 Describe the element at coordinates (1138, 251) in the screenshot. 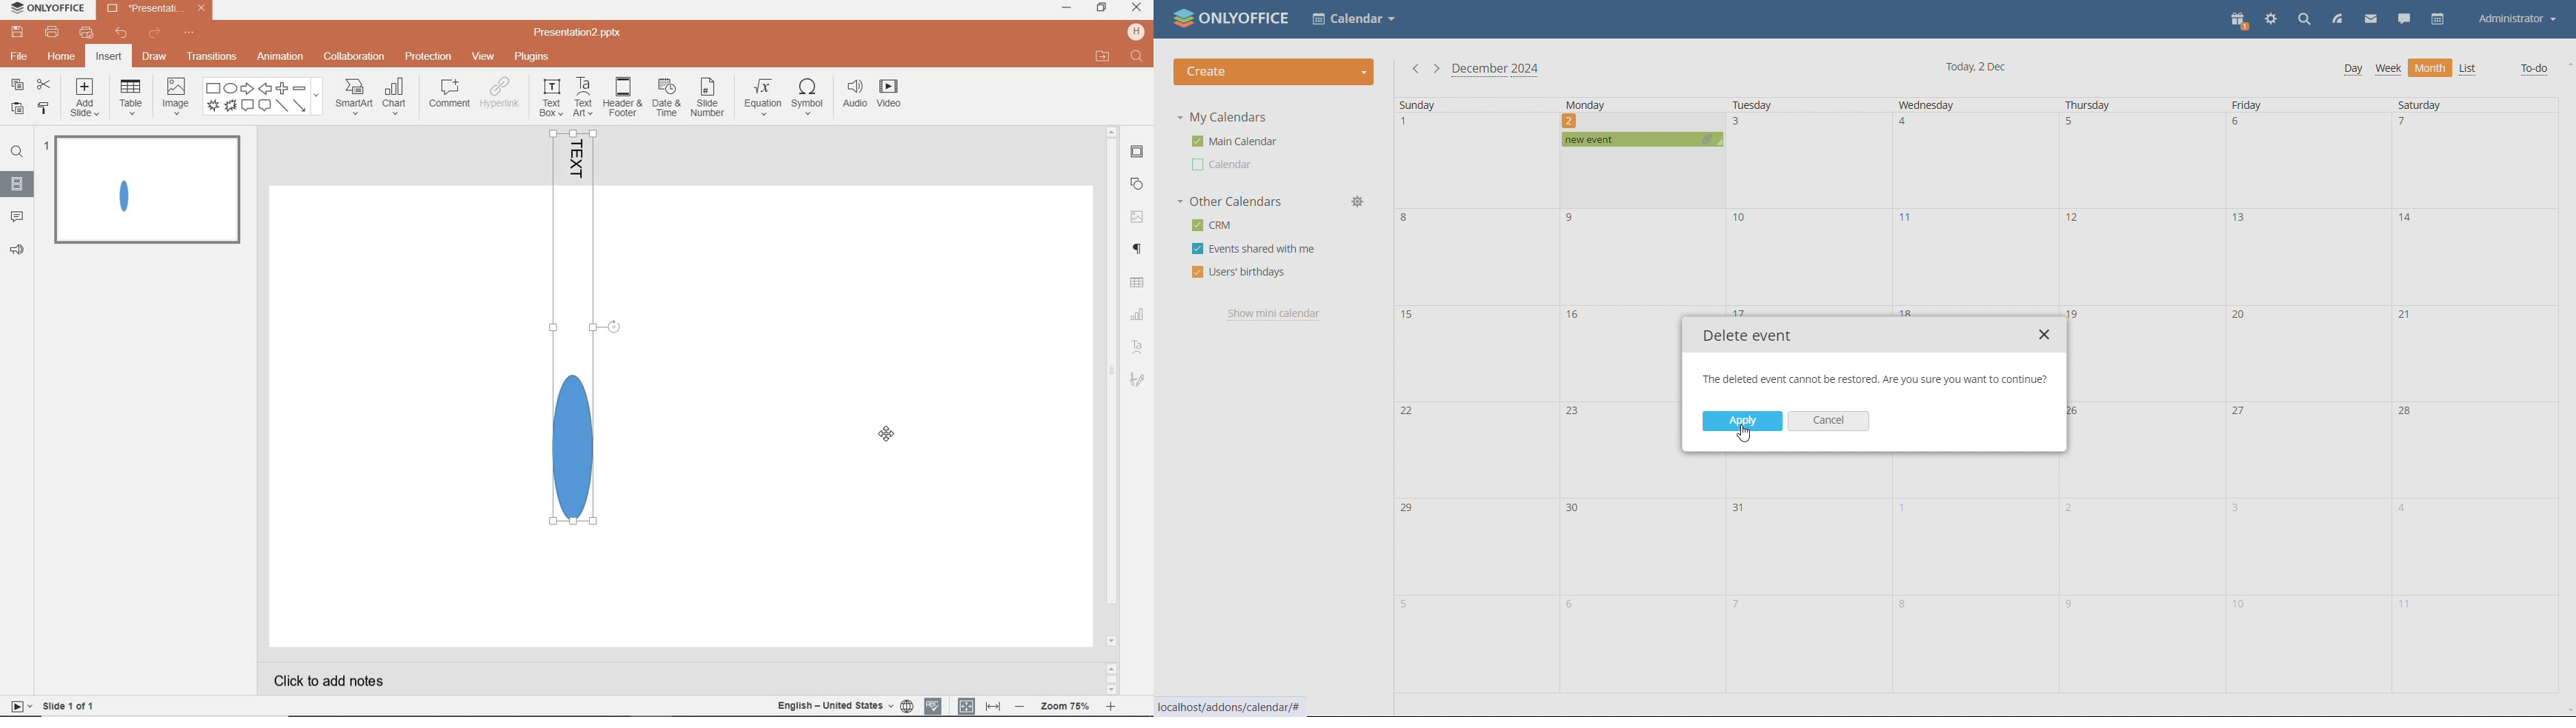

I see `PARAGRAPH SETTINGS` at that location.